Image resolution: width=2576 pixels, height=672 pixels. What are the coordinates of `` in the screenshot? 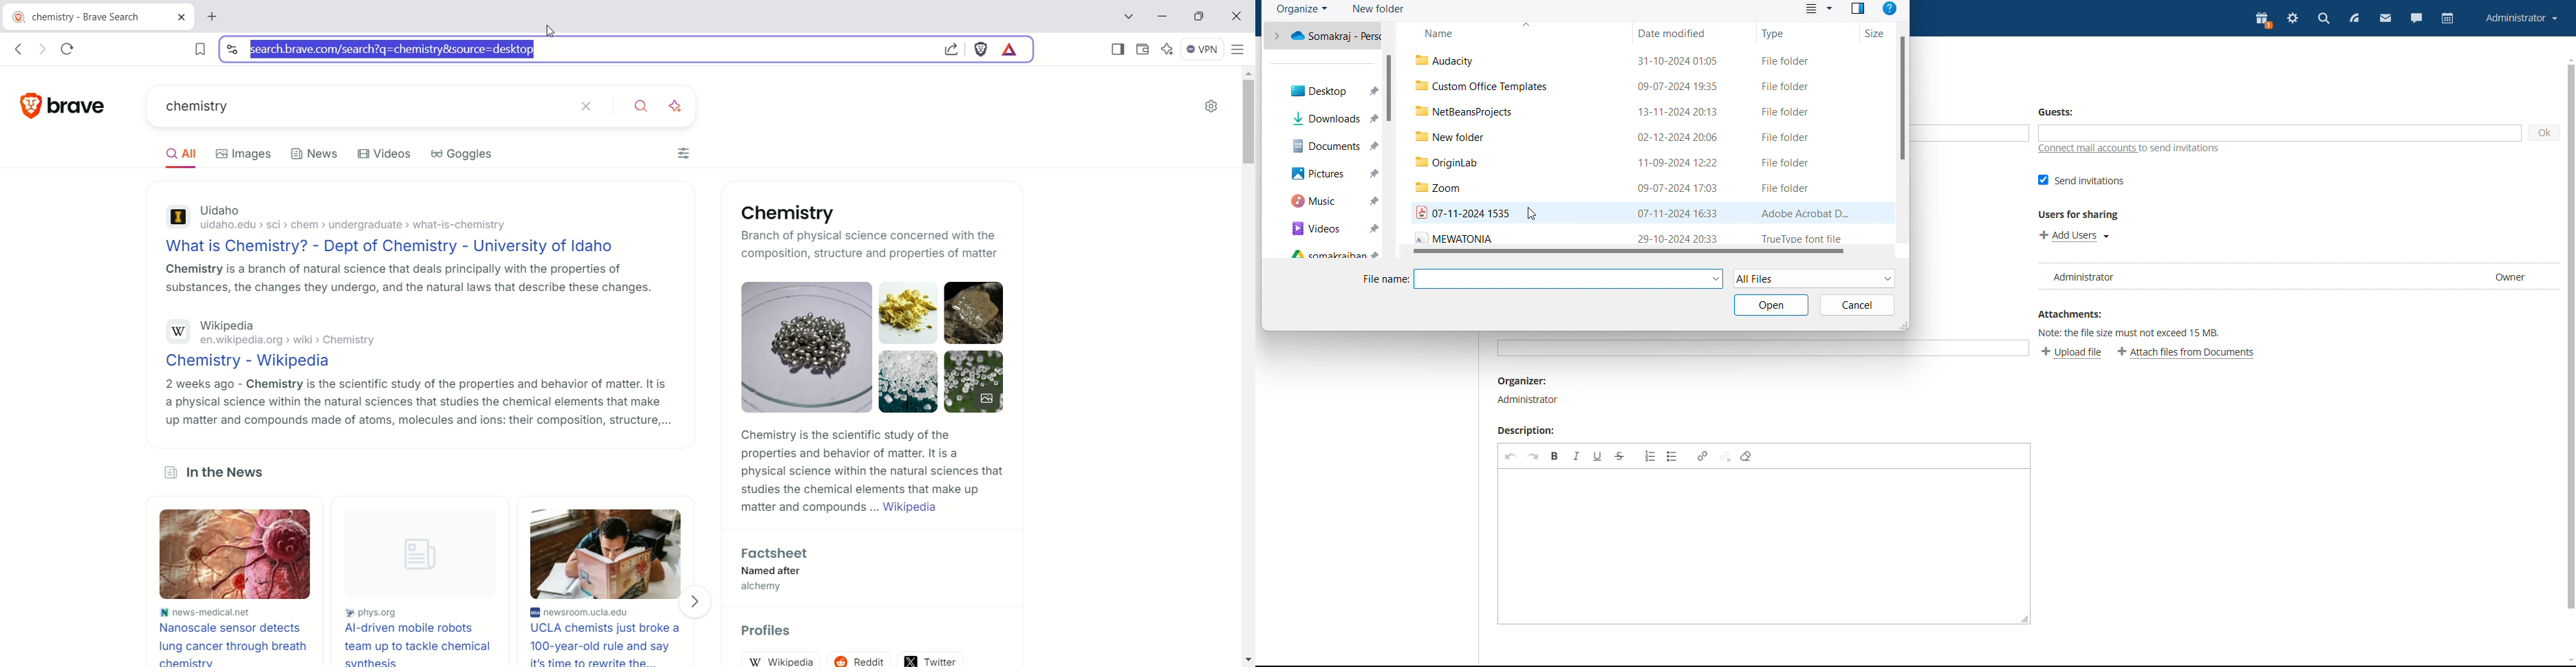 It's located at (1641, 162).